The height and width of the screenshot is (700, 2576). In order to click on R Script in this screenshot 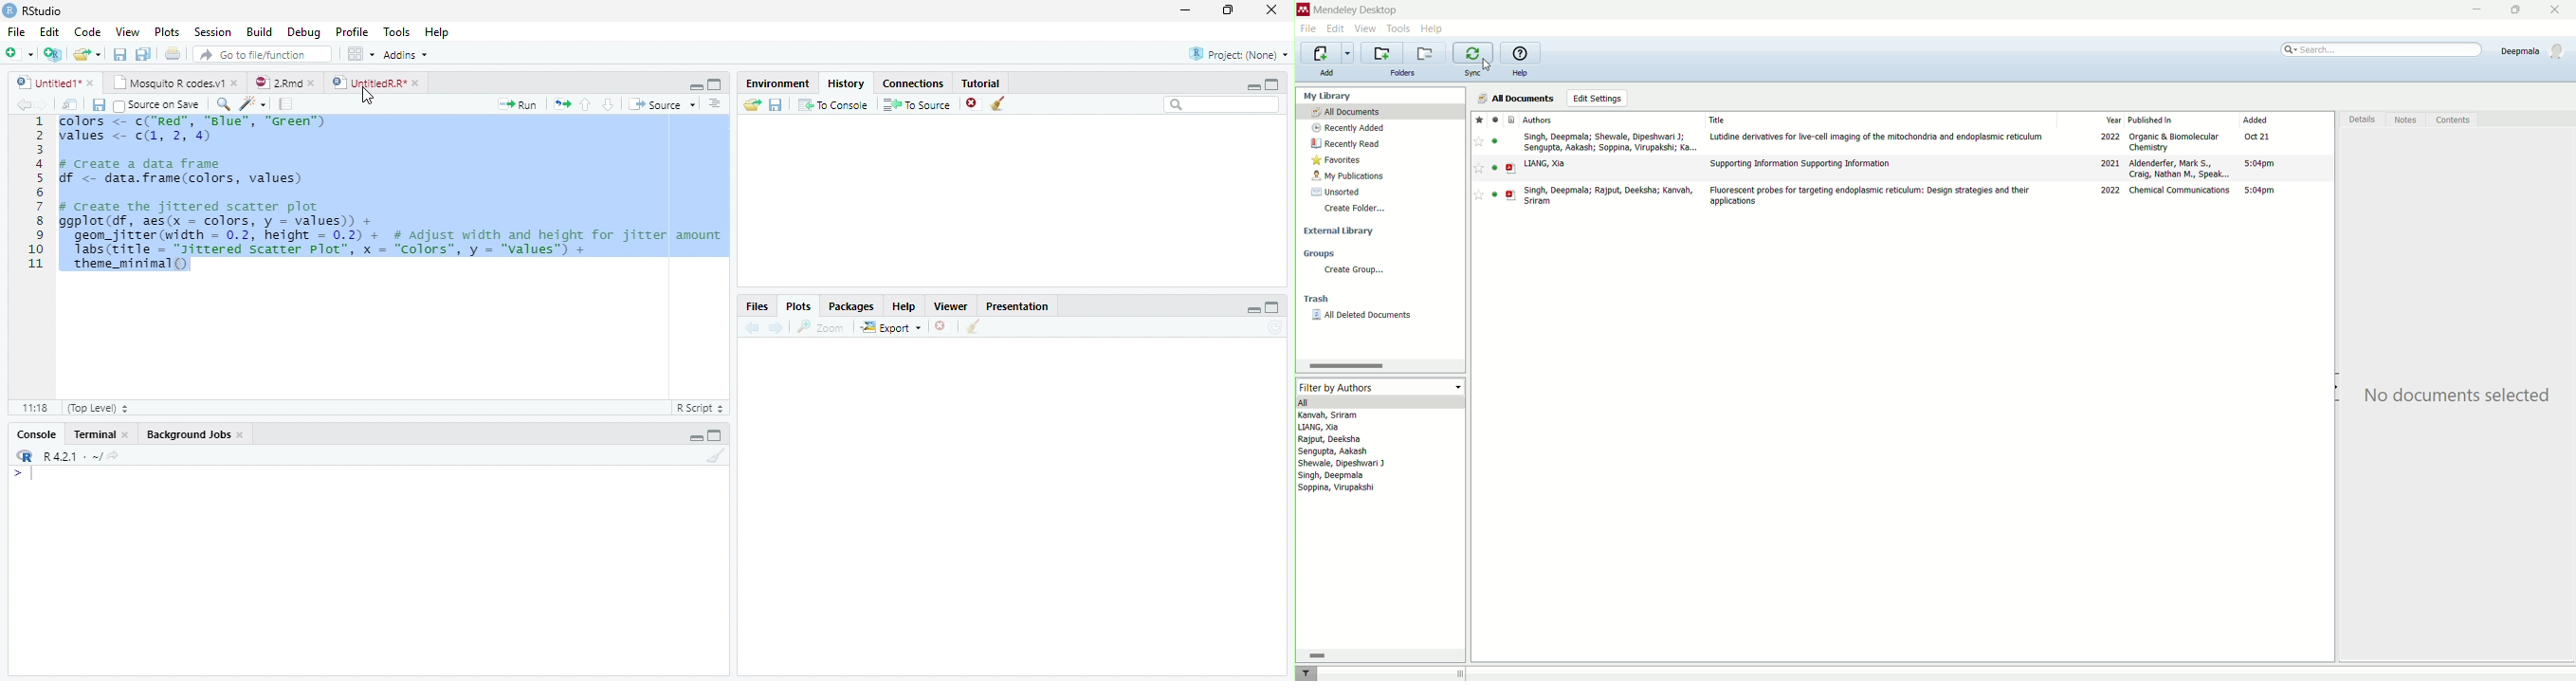, I will do `click(701, 408)`.